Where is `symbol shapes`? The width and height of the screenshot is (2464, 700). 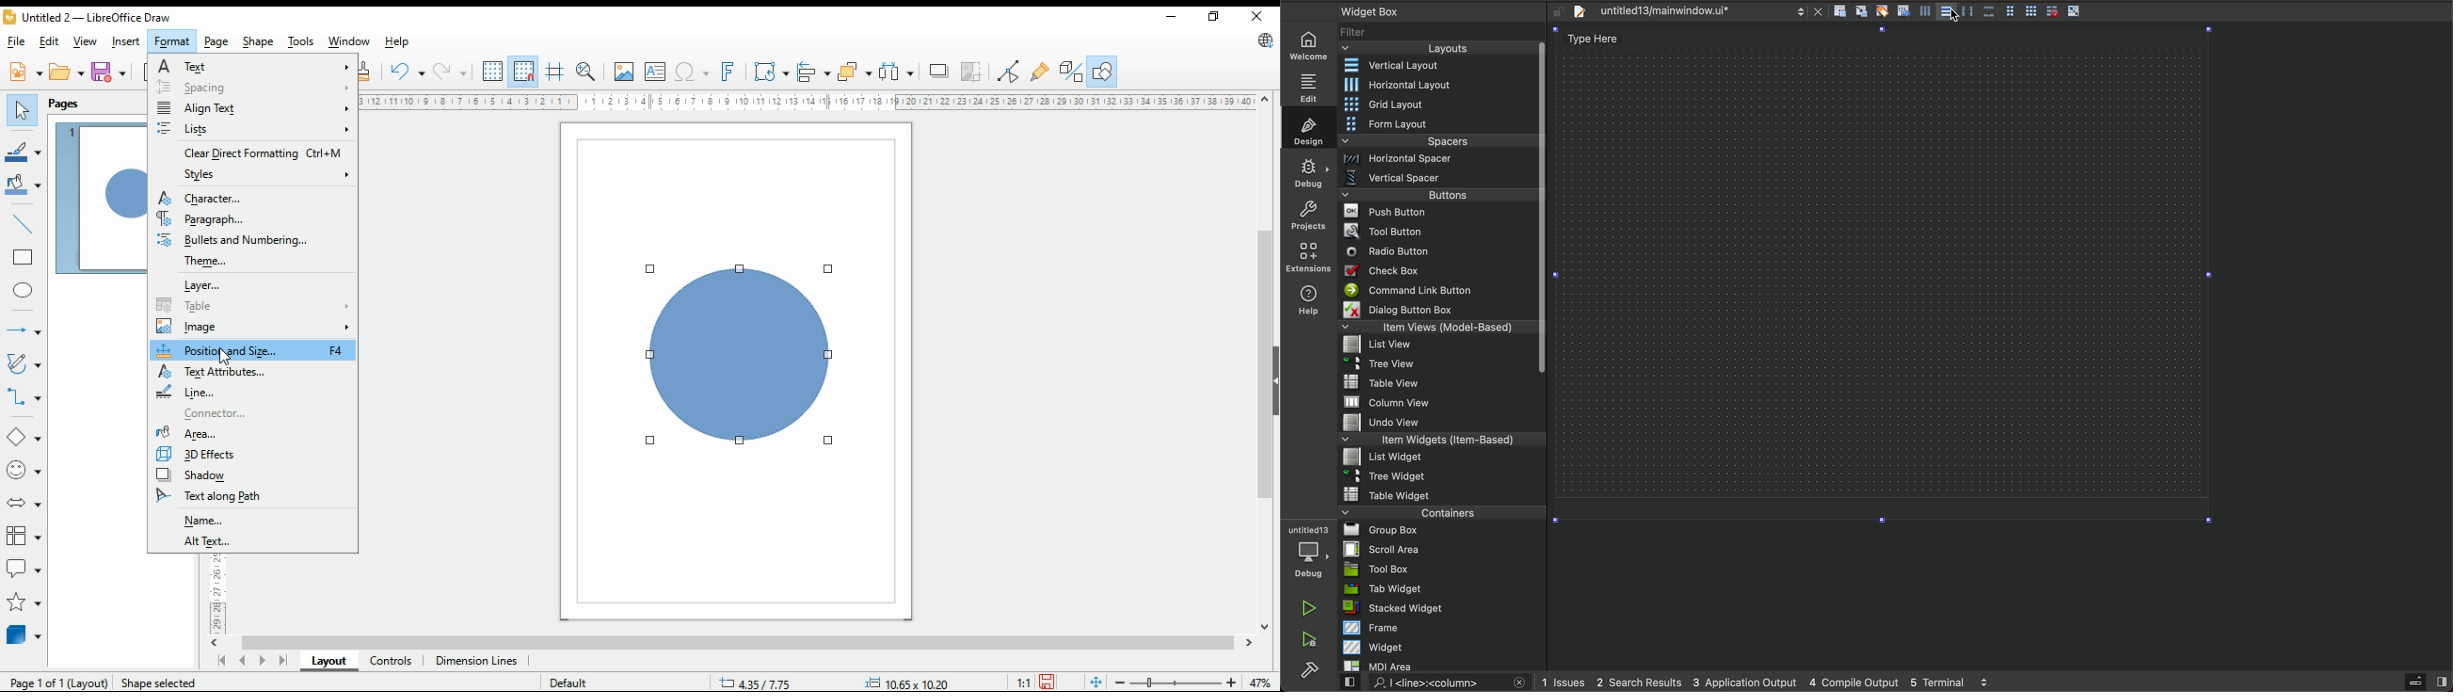
symbol shapes is located at coordinates (23, 469).